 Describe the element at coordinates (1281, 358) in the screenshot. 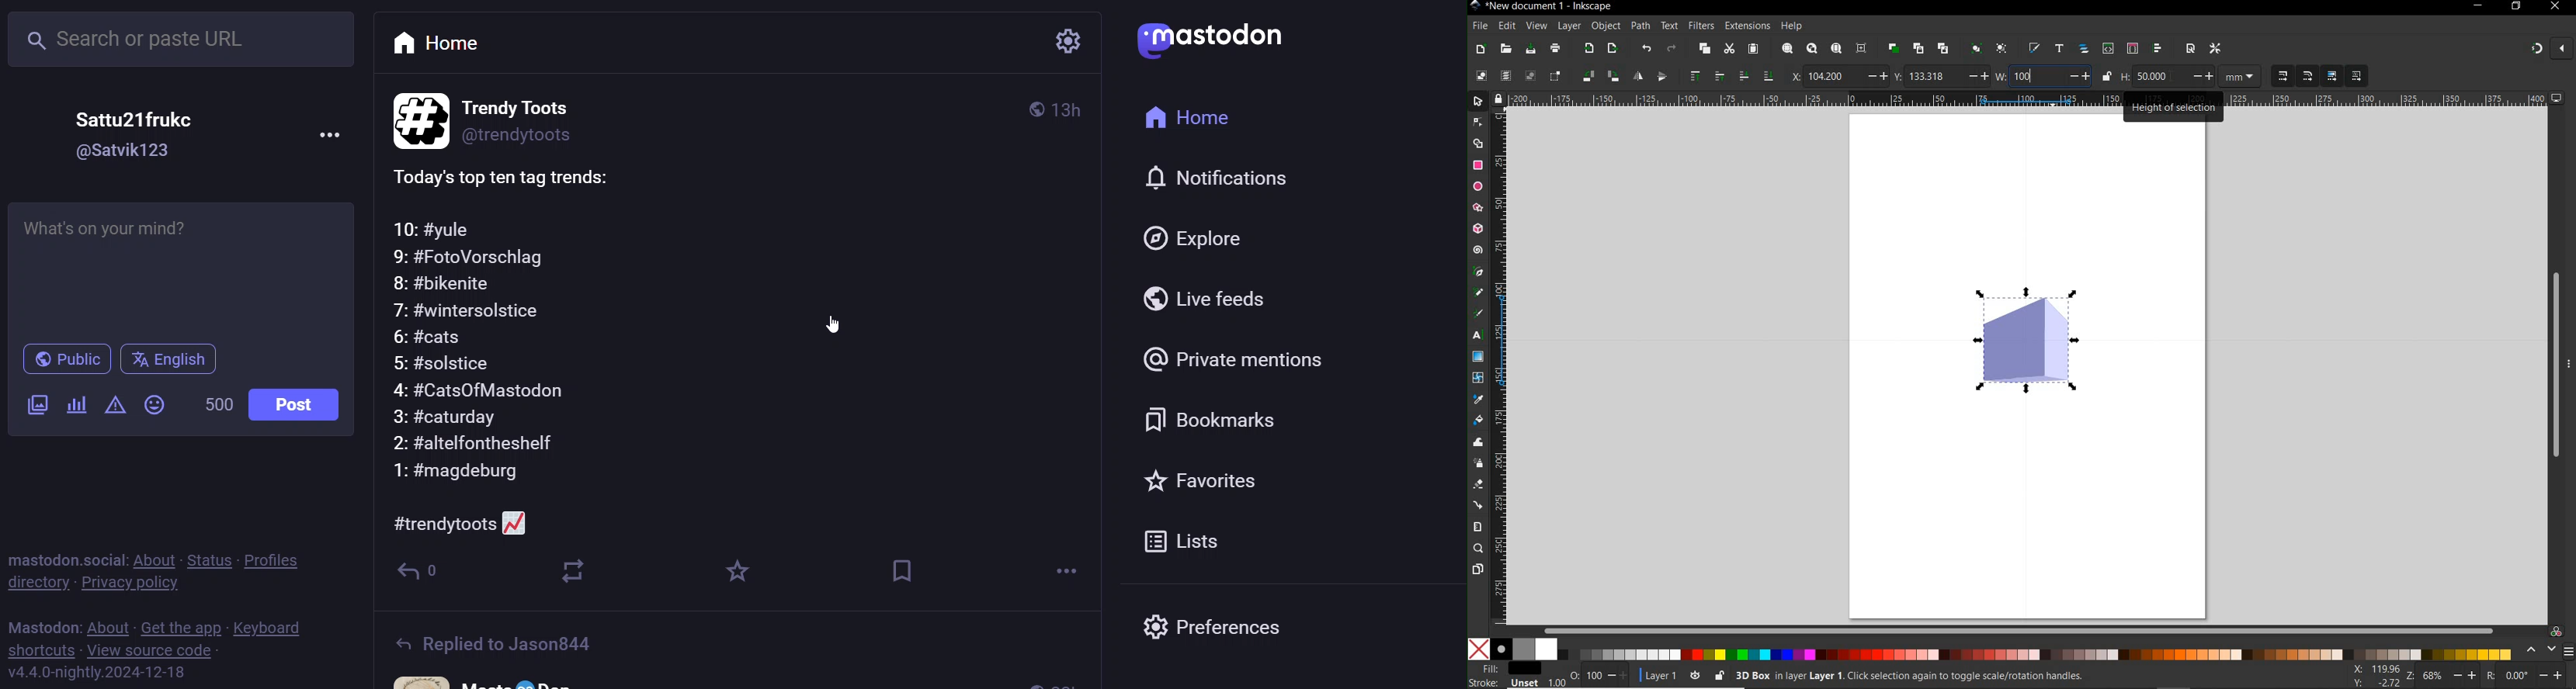

I see `private mentions` at that location.